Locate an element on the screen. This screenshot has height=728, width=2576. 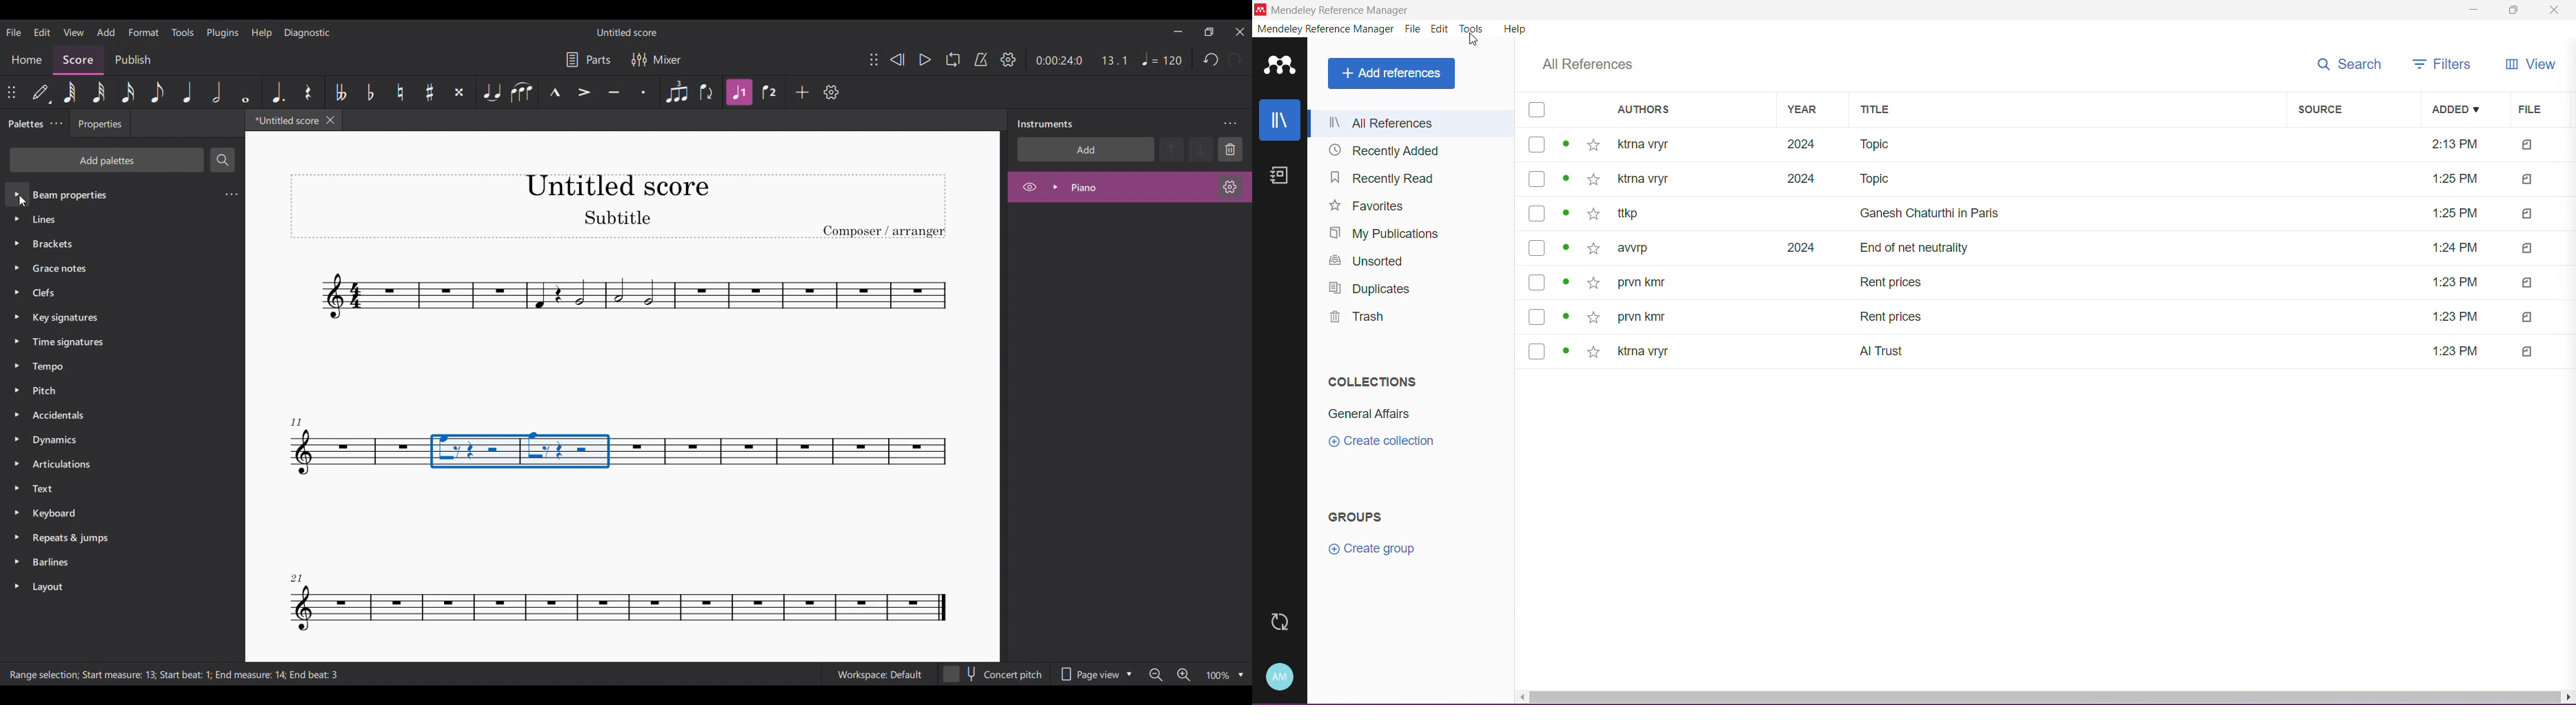
icon is located at coordinates (1260, 10).